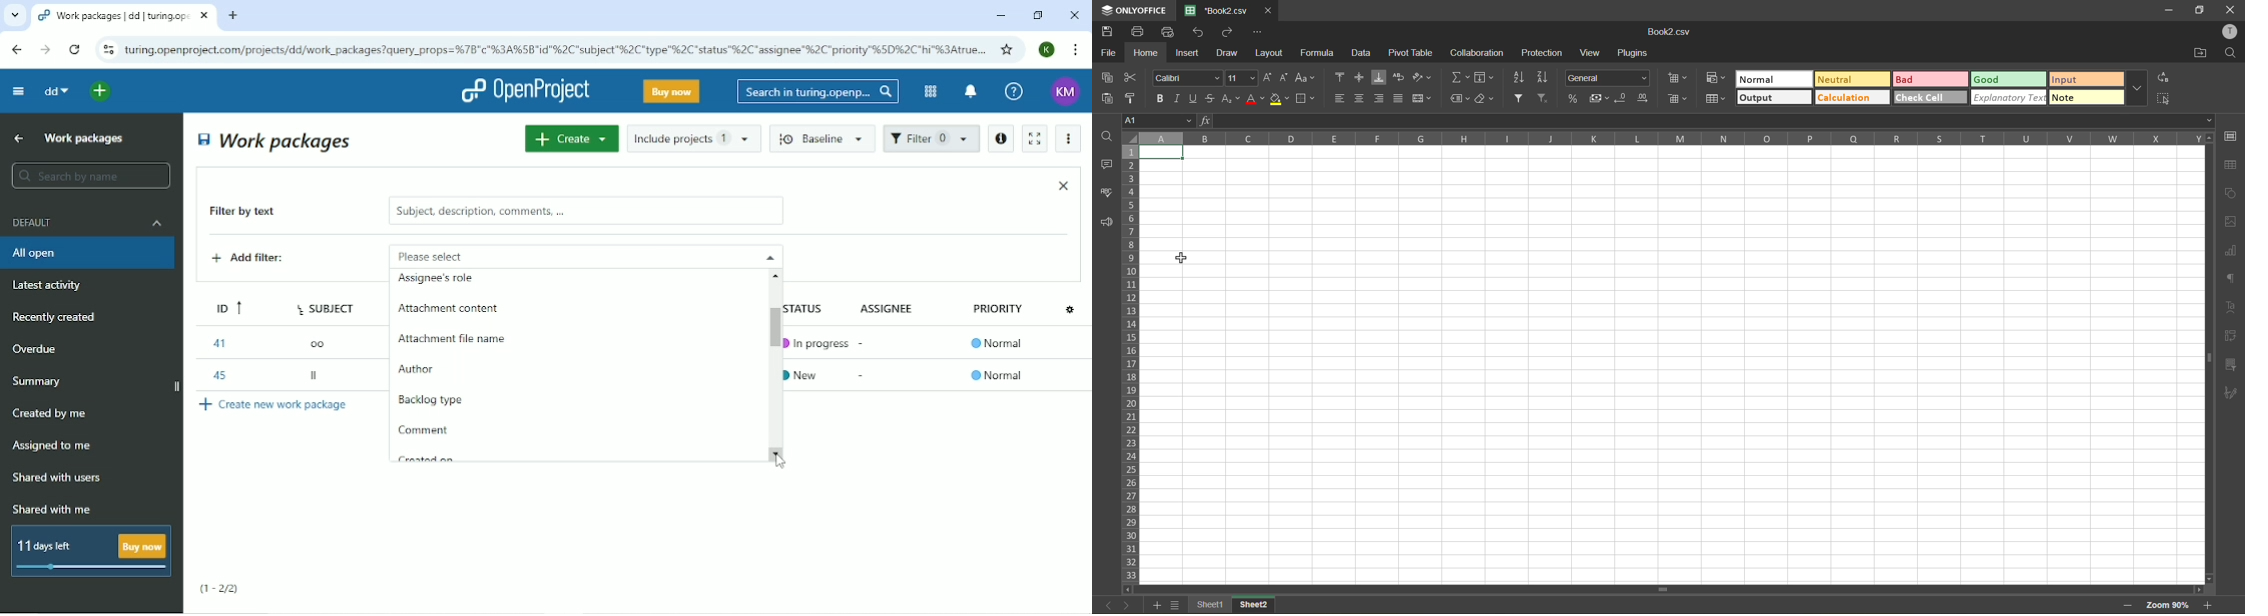 This screenshot has height=616, width=2268. Describe the element at coordinates (1186, 78) in the screenshot. I see `font style` at that location.